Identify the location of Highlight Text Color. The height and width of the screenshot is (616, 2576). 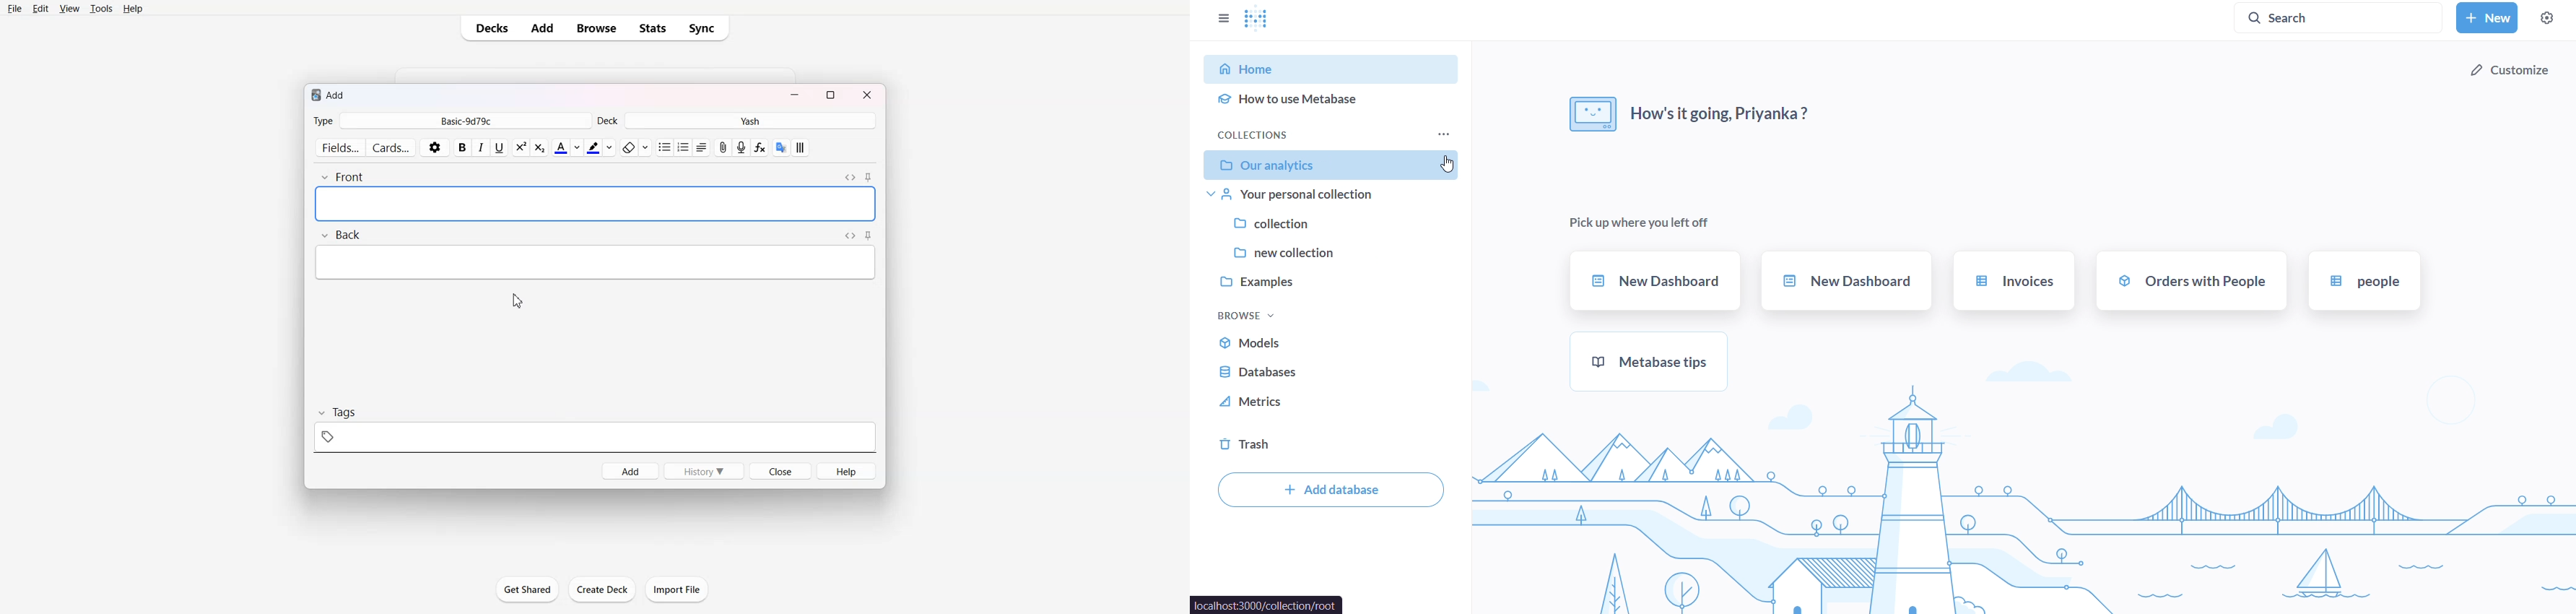
(600, 148).